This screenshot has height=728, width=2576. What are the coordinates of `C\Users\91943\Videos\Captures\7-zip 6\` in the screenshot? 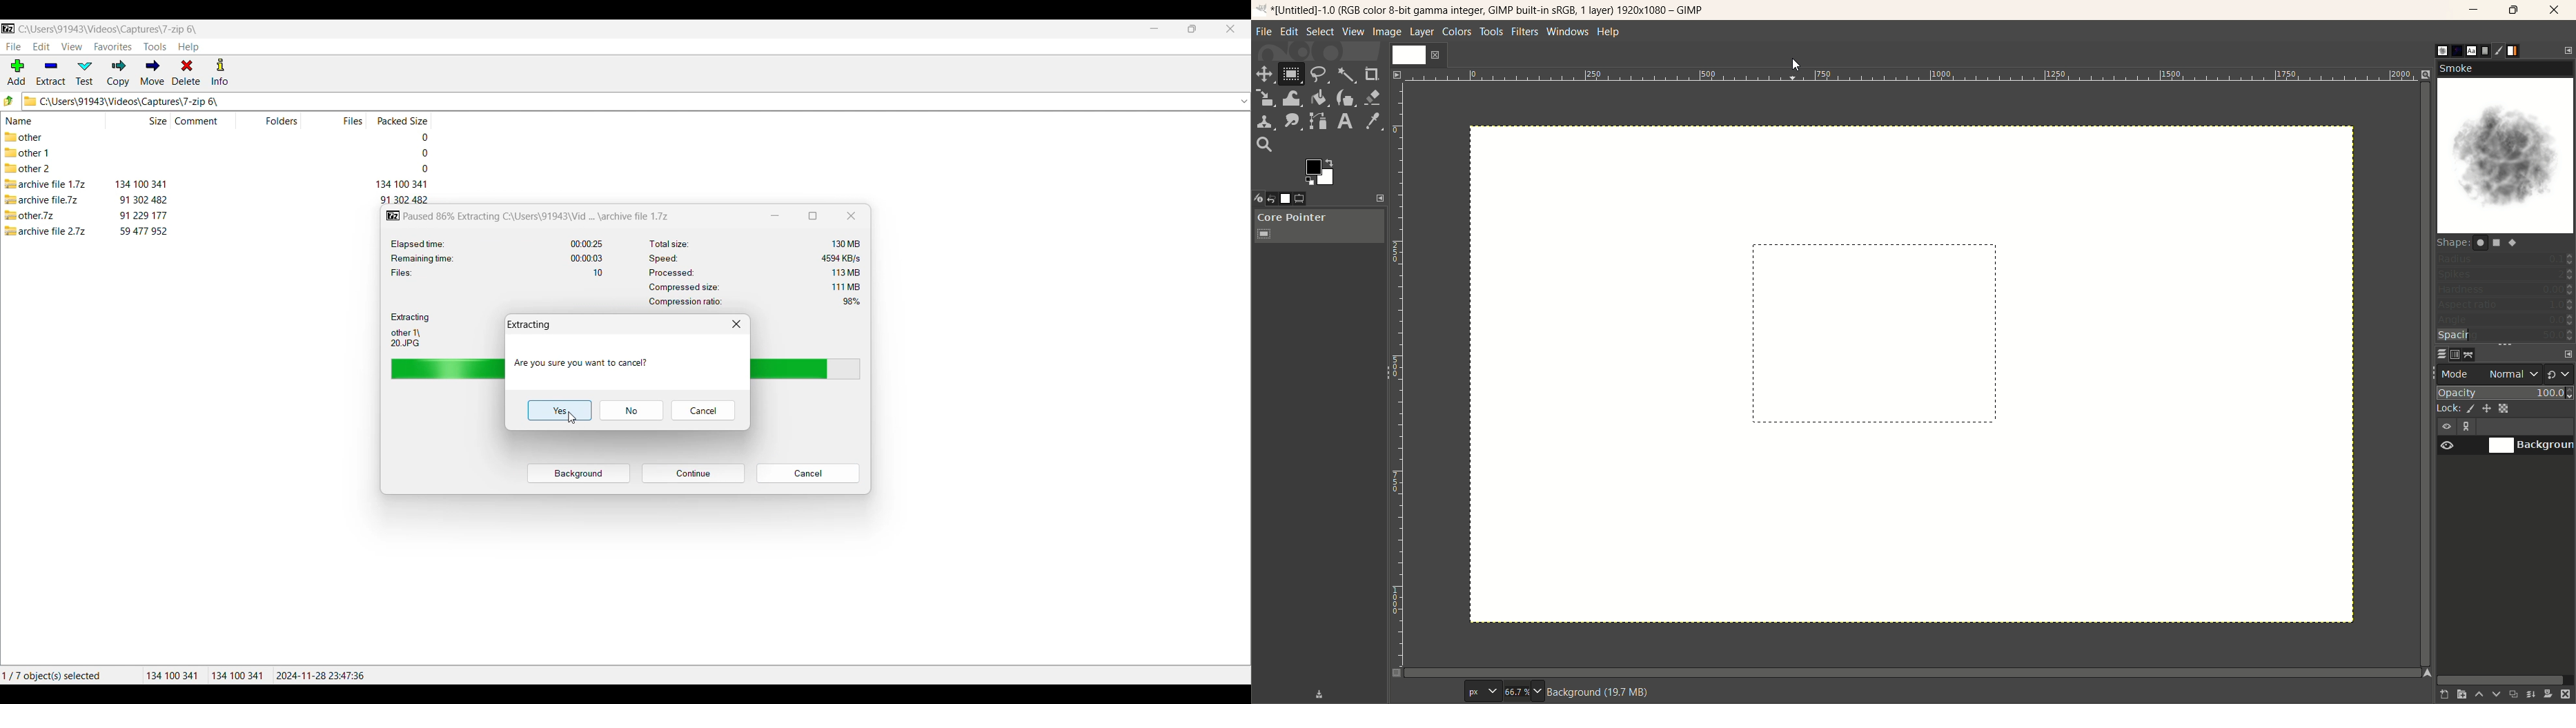 It's located at (139, 101).